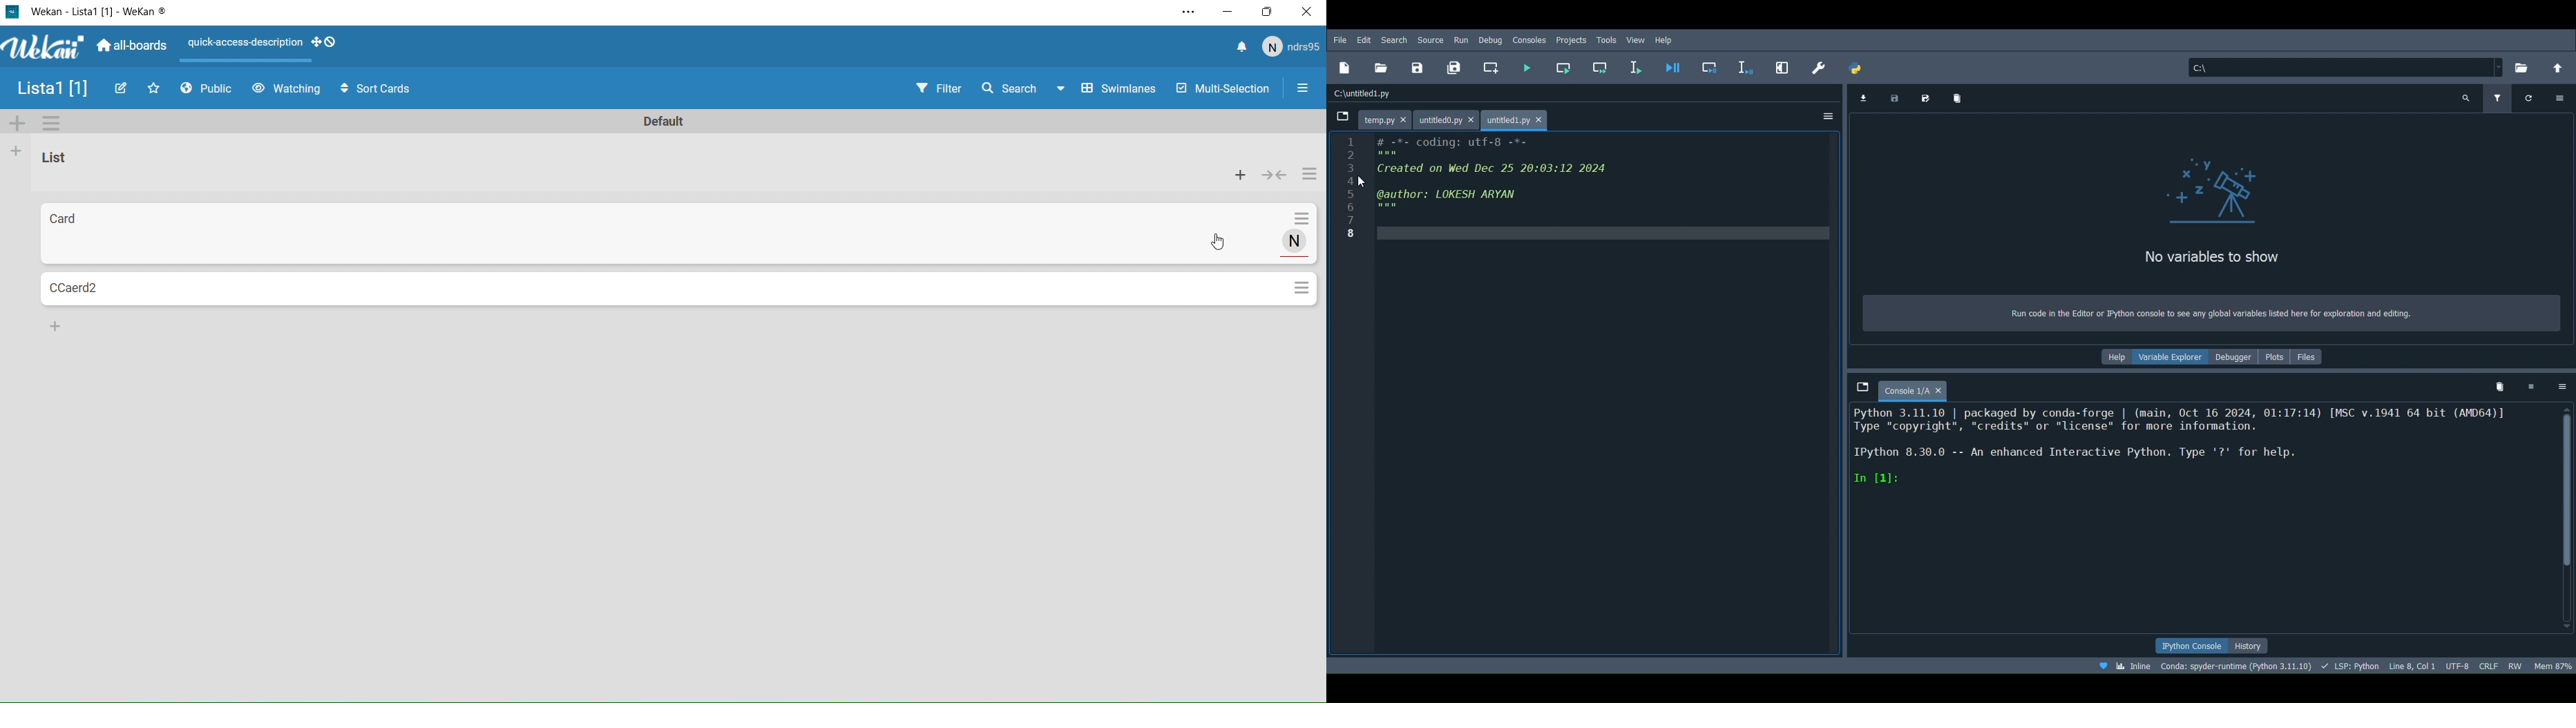 This screenshot has height=728, width=2576. Describe the element at coordinates (2467, 98) in the screenshot. I see `Search variable names and types (Ctrl + F)` at that location.